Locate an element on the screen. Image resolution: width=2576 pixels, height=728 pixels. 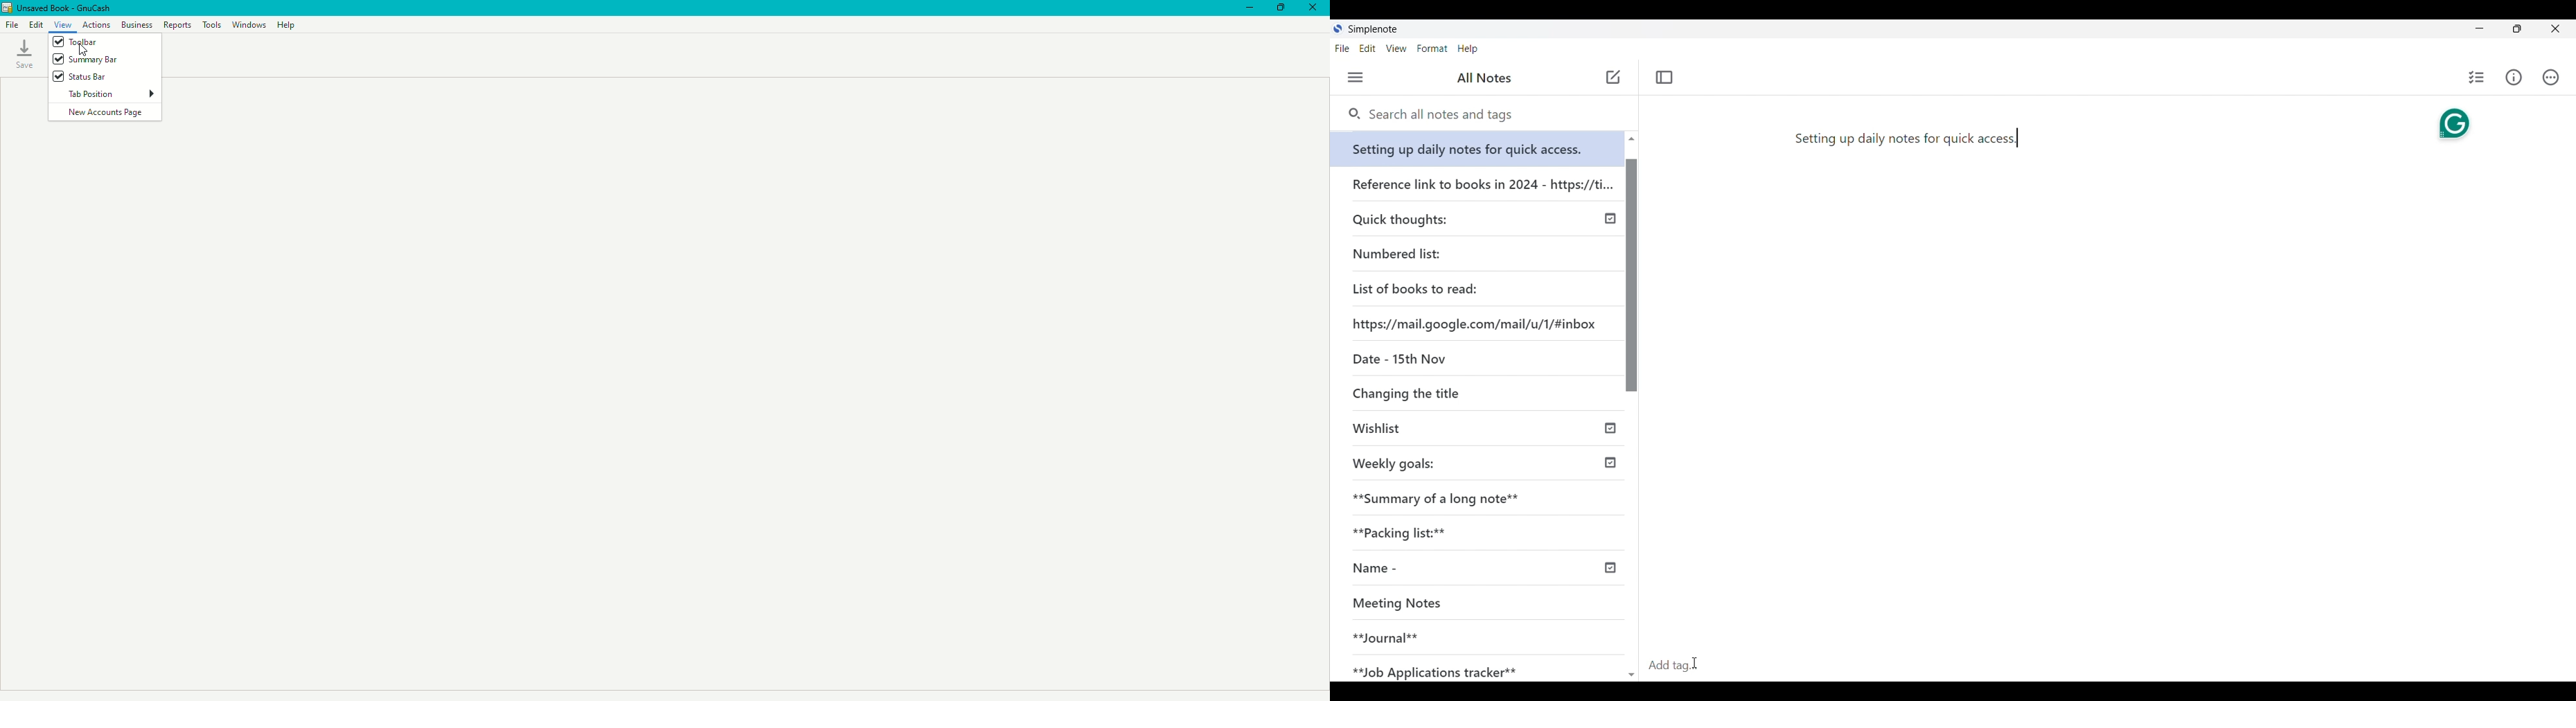
published is located at coordinates (1609, 568).